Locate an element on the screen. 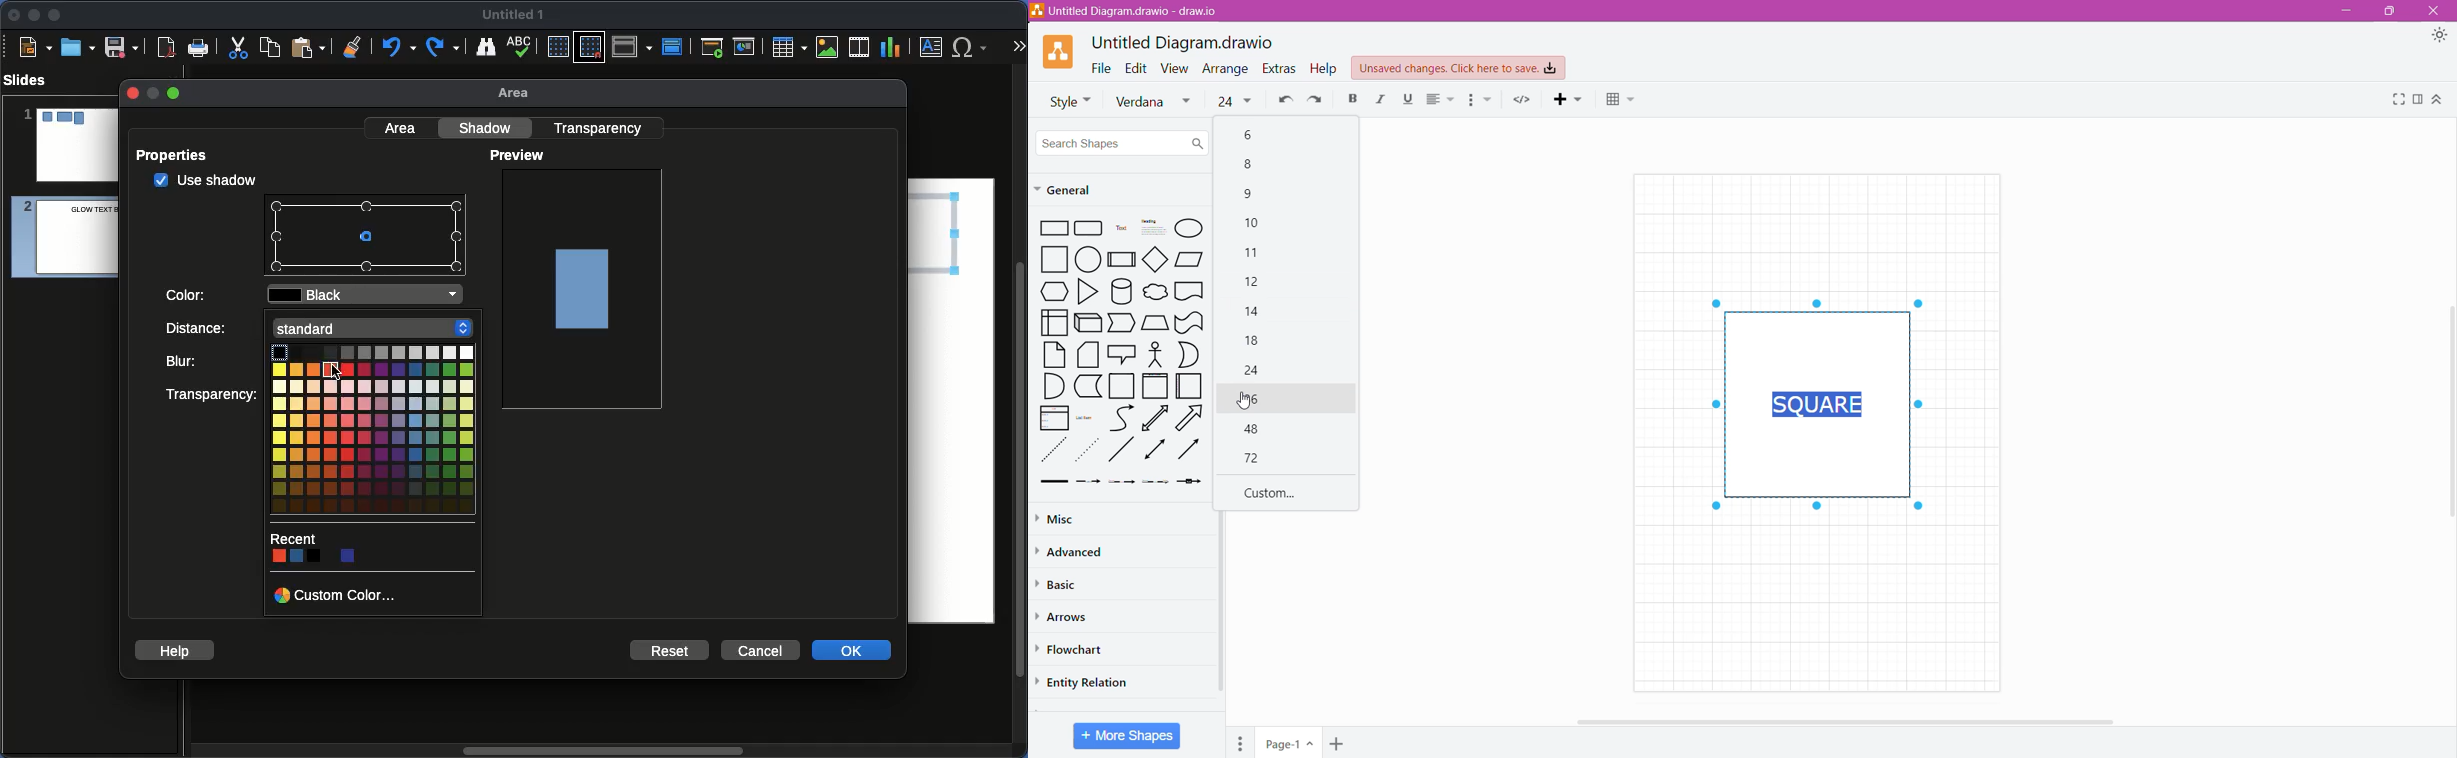 The image size is (2464, 784). Restore Down is located at coordinates (2390, 11).